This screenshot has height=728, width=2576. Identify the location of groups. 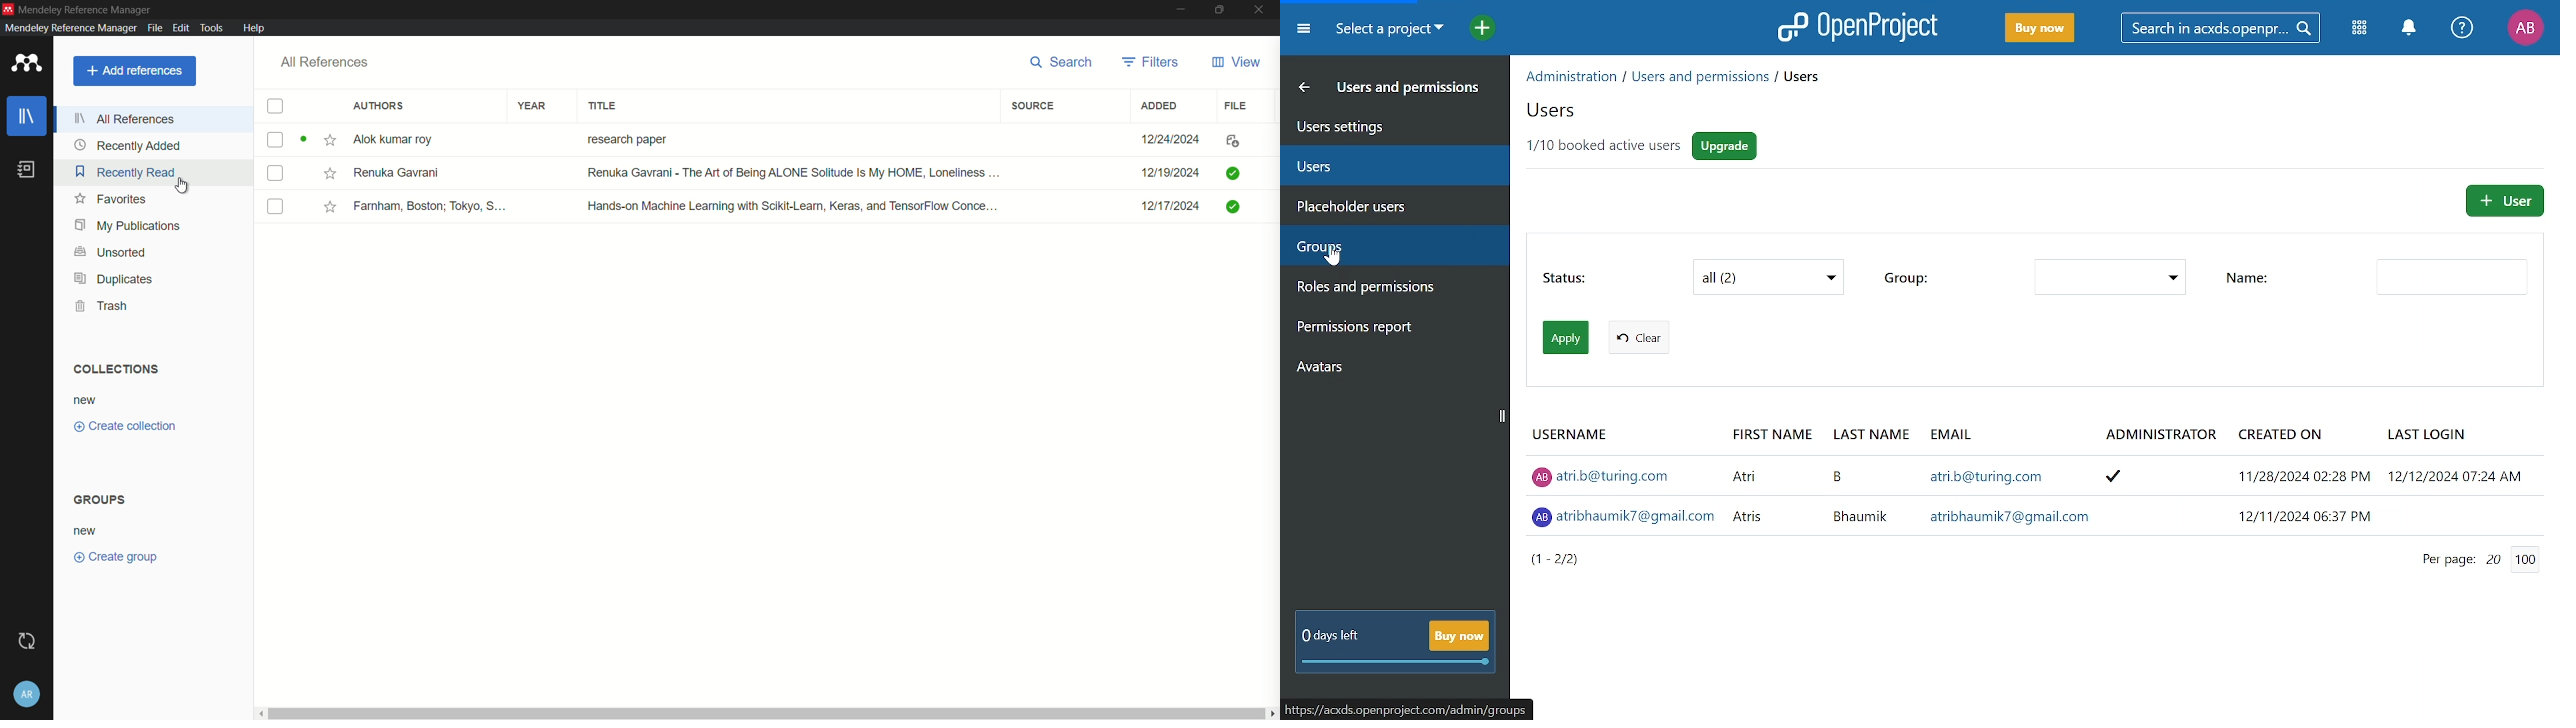
(1387, 247).